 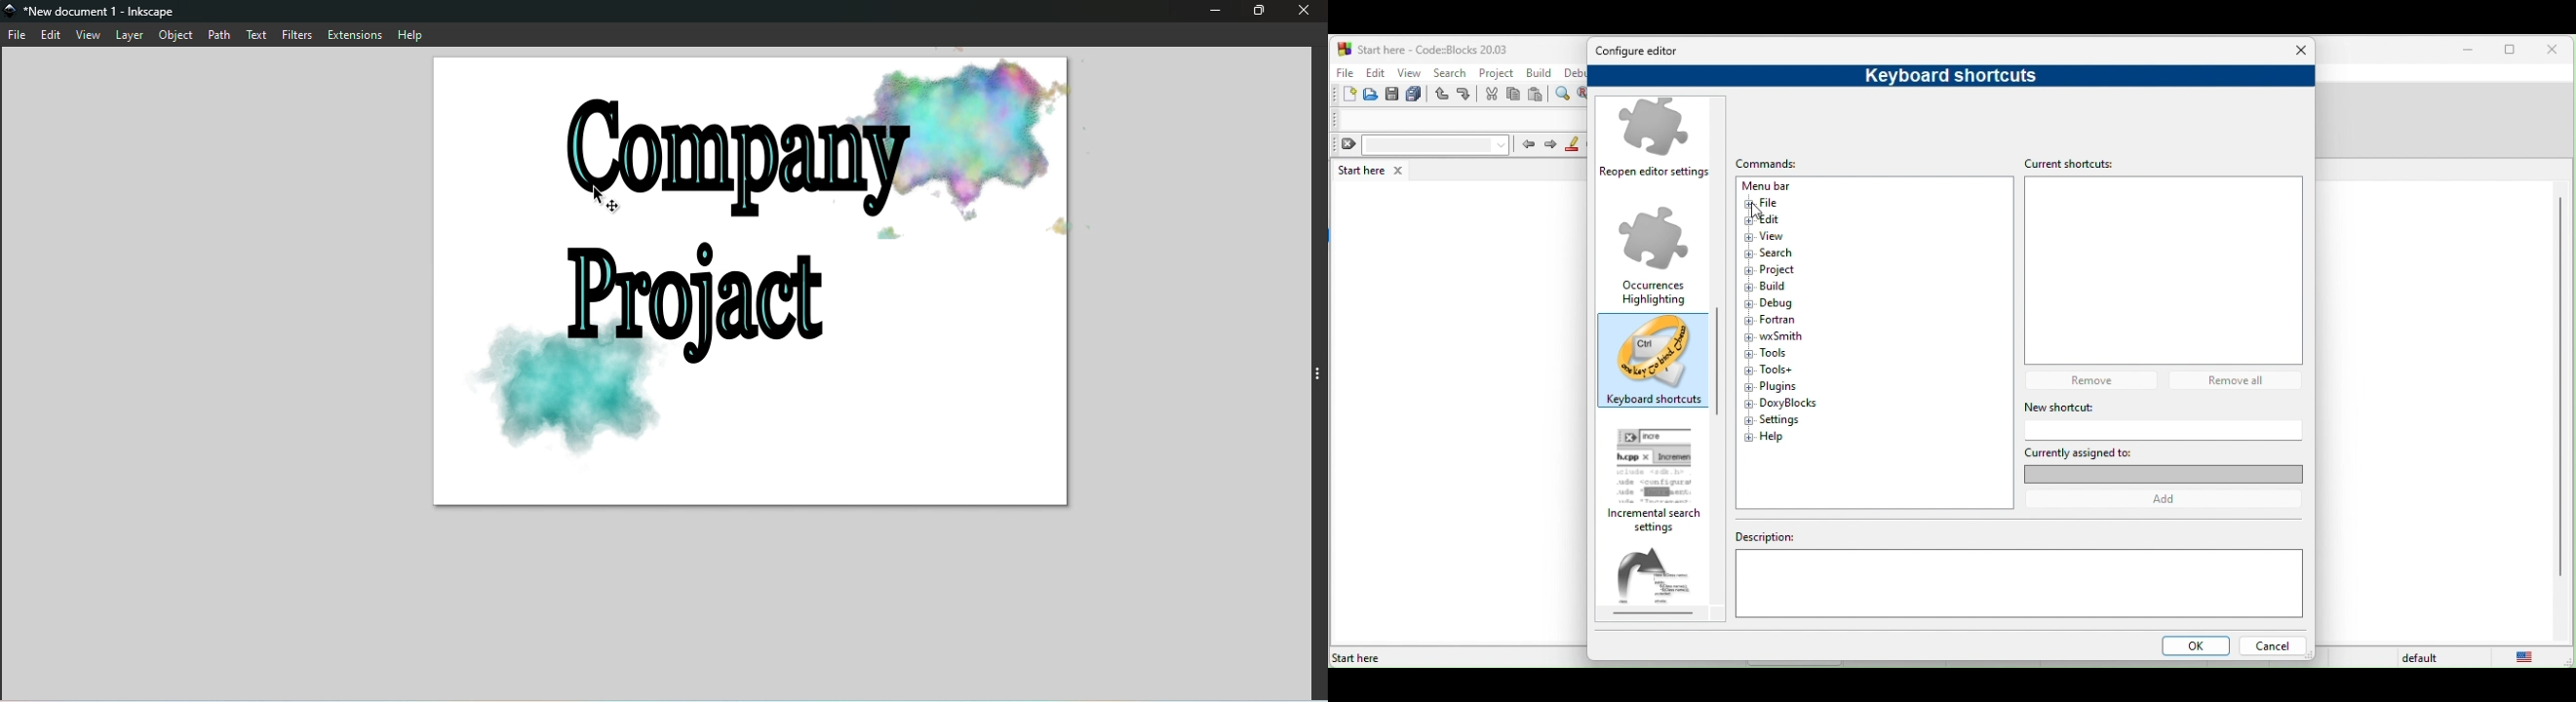 I want to click on prev, so click(x=1527, y=143).